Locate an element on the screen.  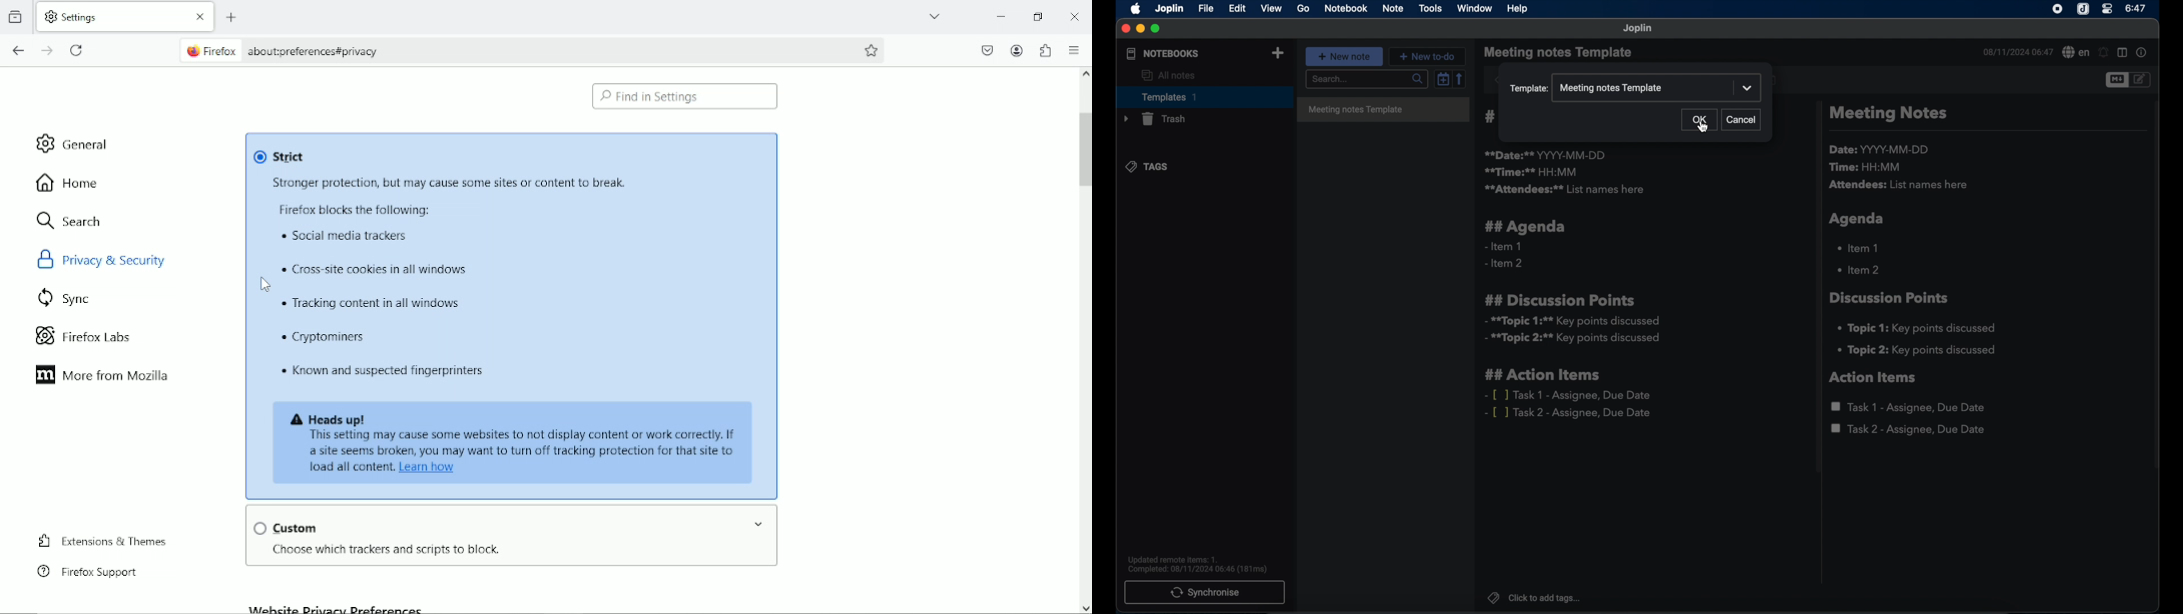
scroll bar is located at coordinates (1816, 289).